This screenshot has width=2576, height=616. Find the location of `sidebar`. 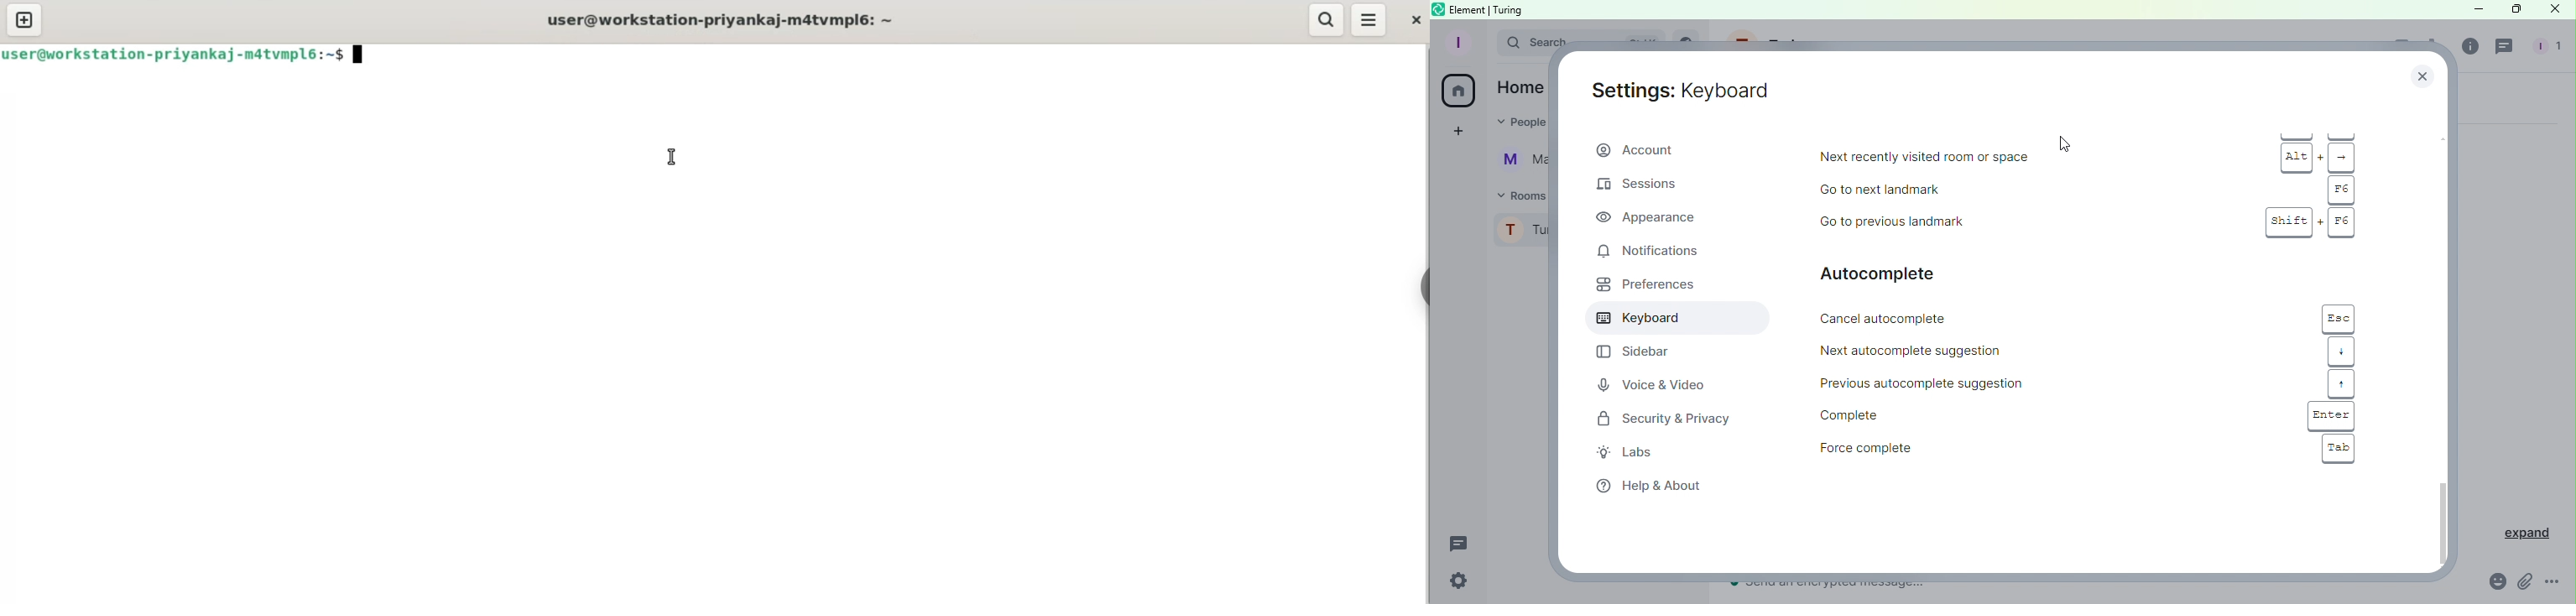

sidebar is located at coordinates (1421, 287).